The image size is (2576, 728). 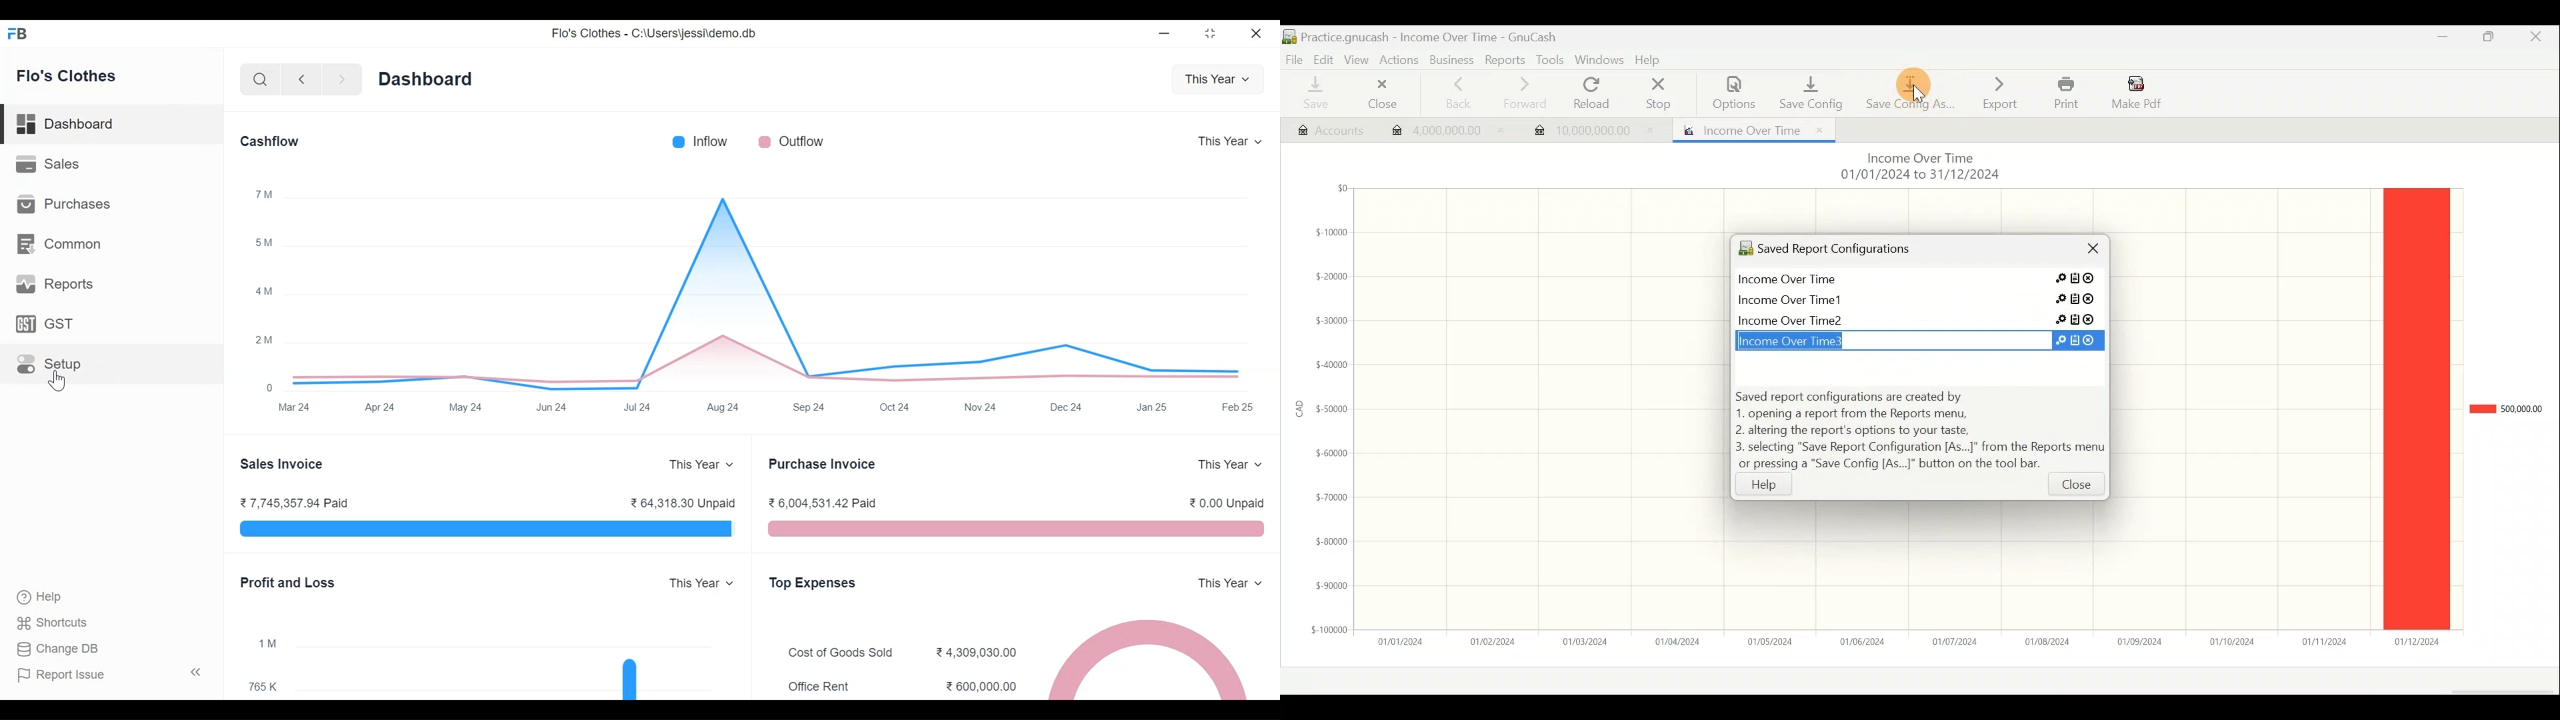 I want to click on cursor, so click(x=1918, y=97).